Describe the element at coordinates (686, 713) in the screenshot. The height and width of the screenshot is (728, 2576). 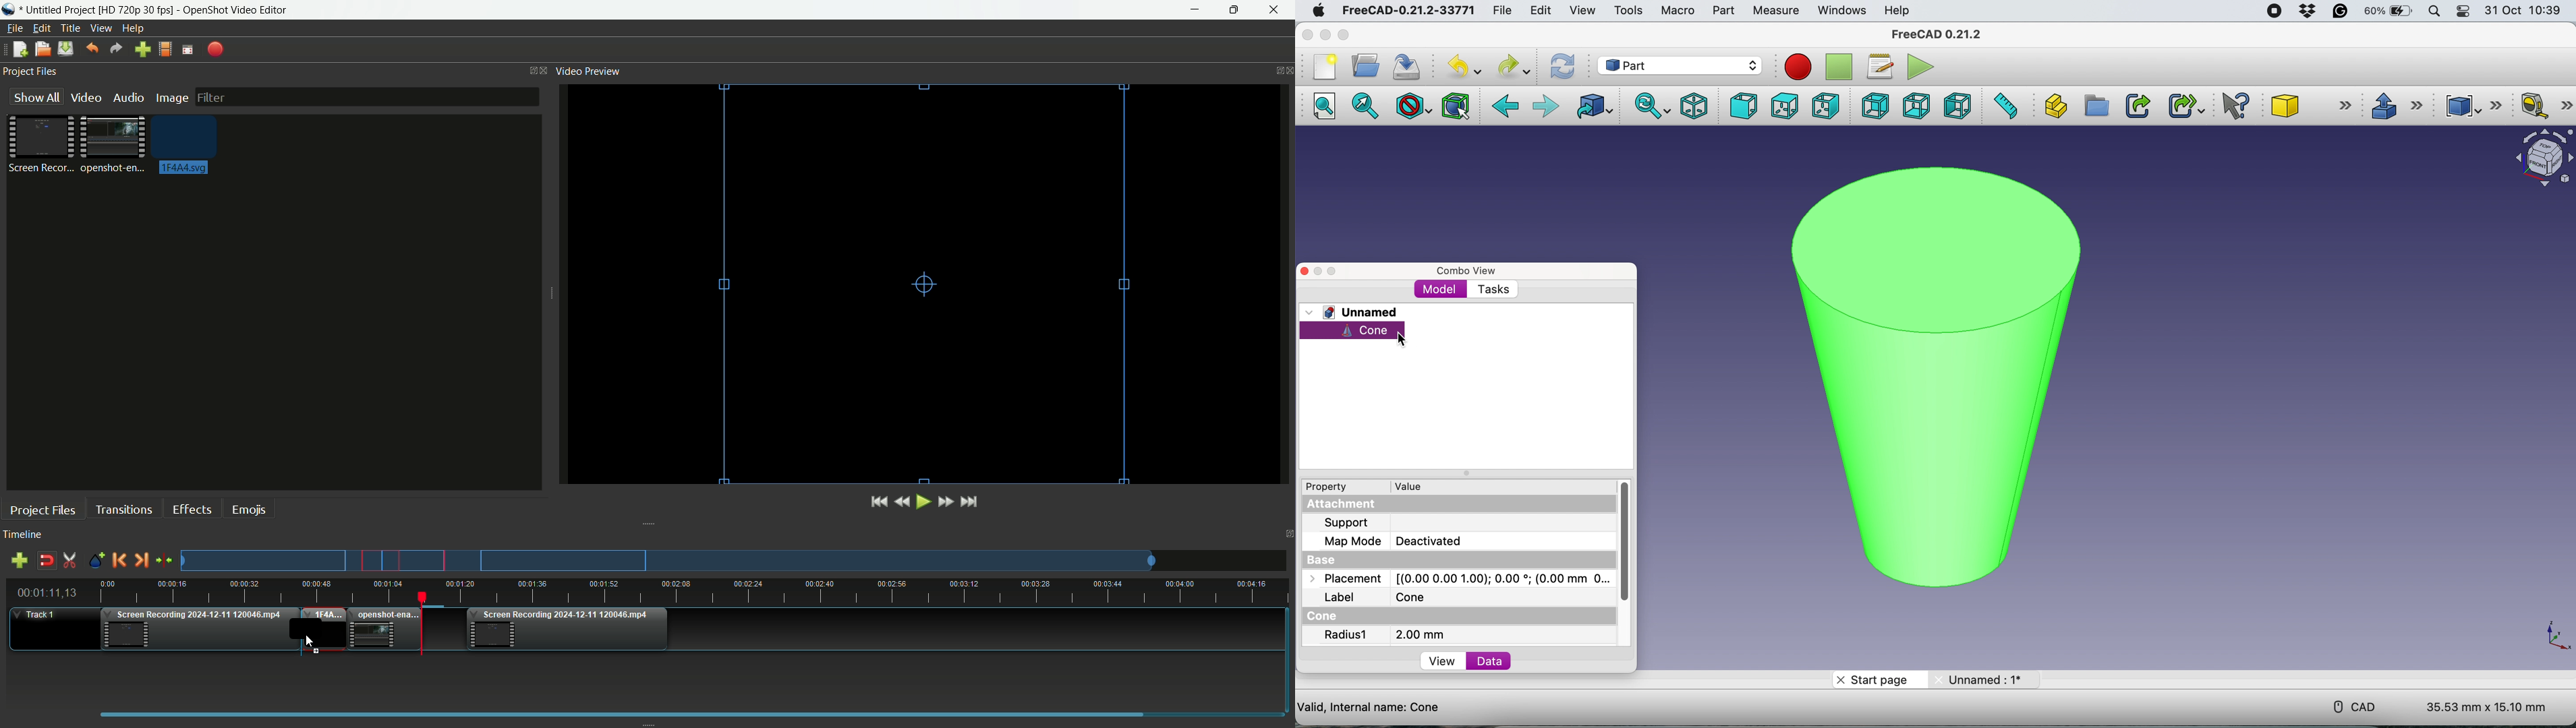
I see `scrollbar ` at that location.